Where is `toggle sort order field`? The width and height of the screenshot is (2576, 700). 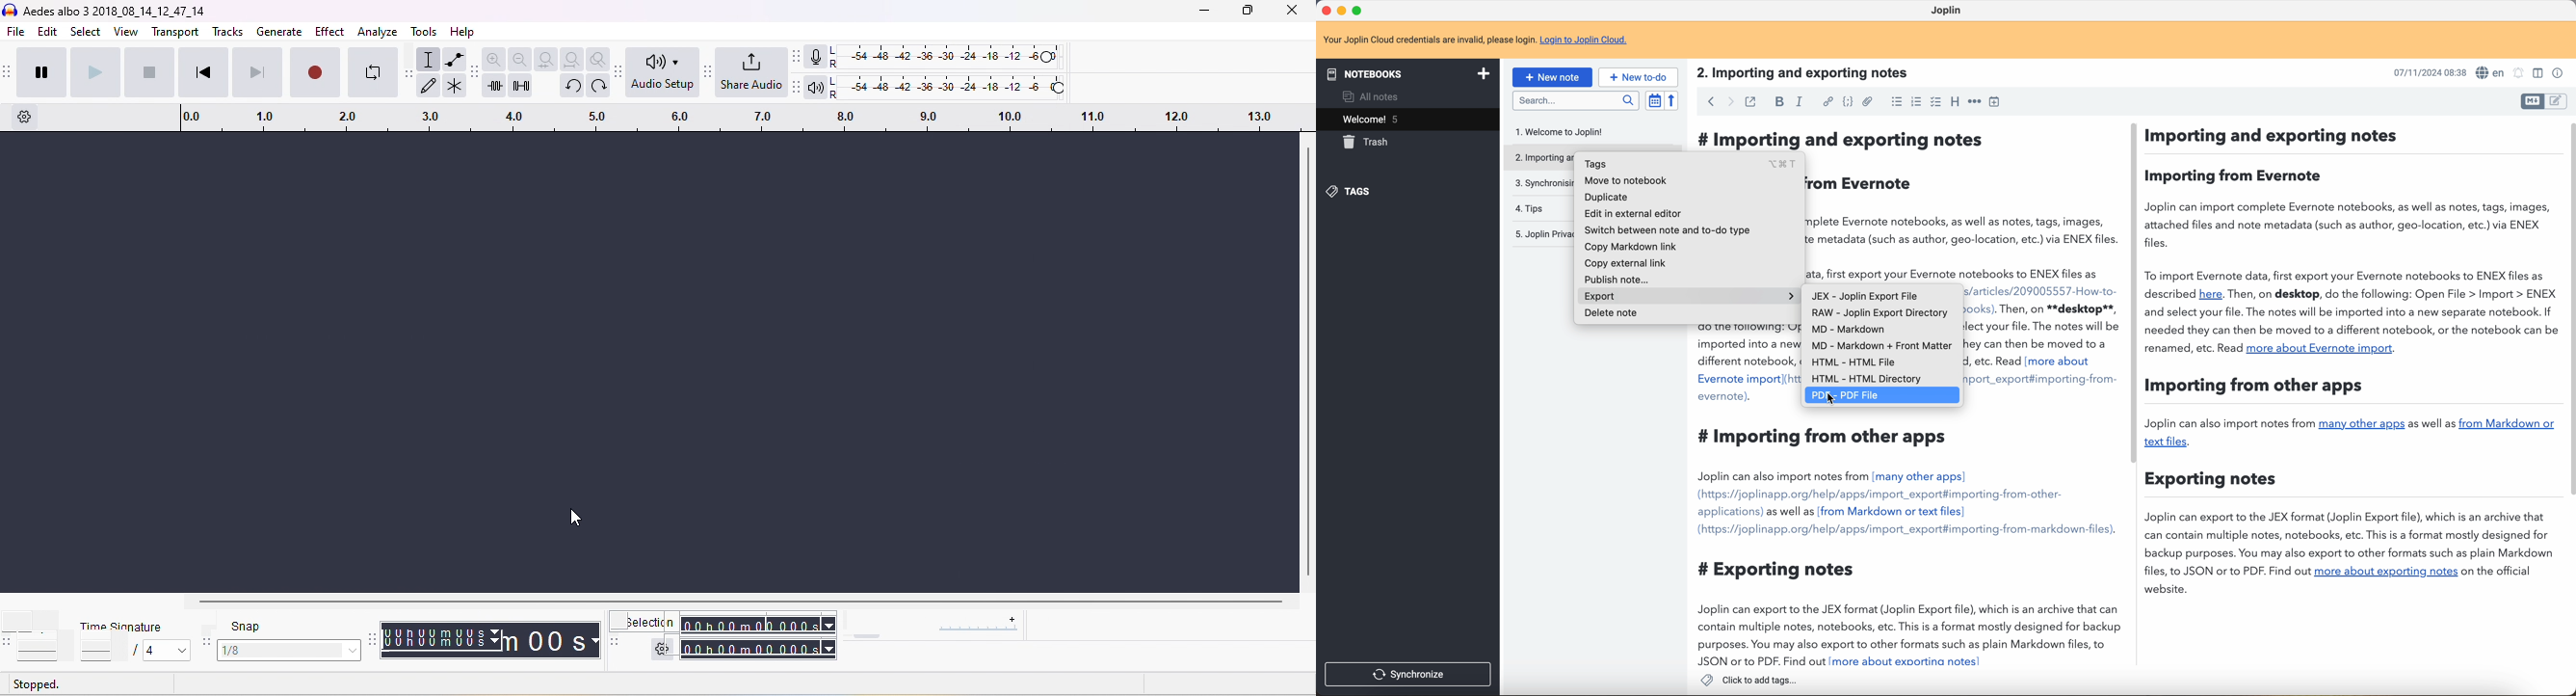 toggle sort order field is located at coordinates (1654, 100).